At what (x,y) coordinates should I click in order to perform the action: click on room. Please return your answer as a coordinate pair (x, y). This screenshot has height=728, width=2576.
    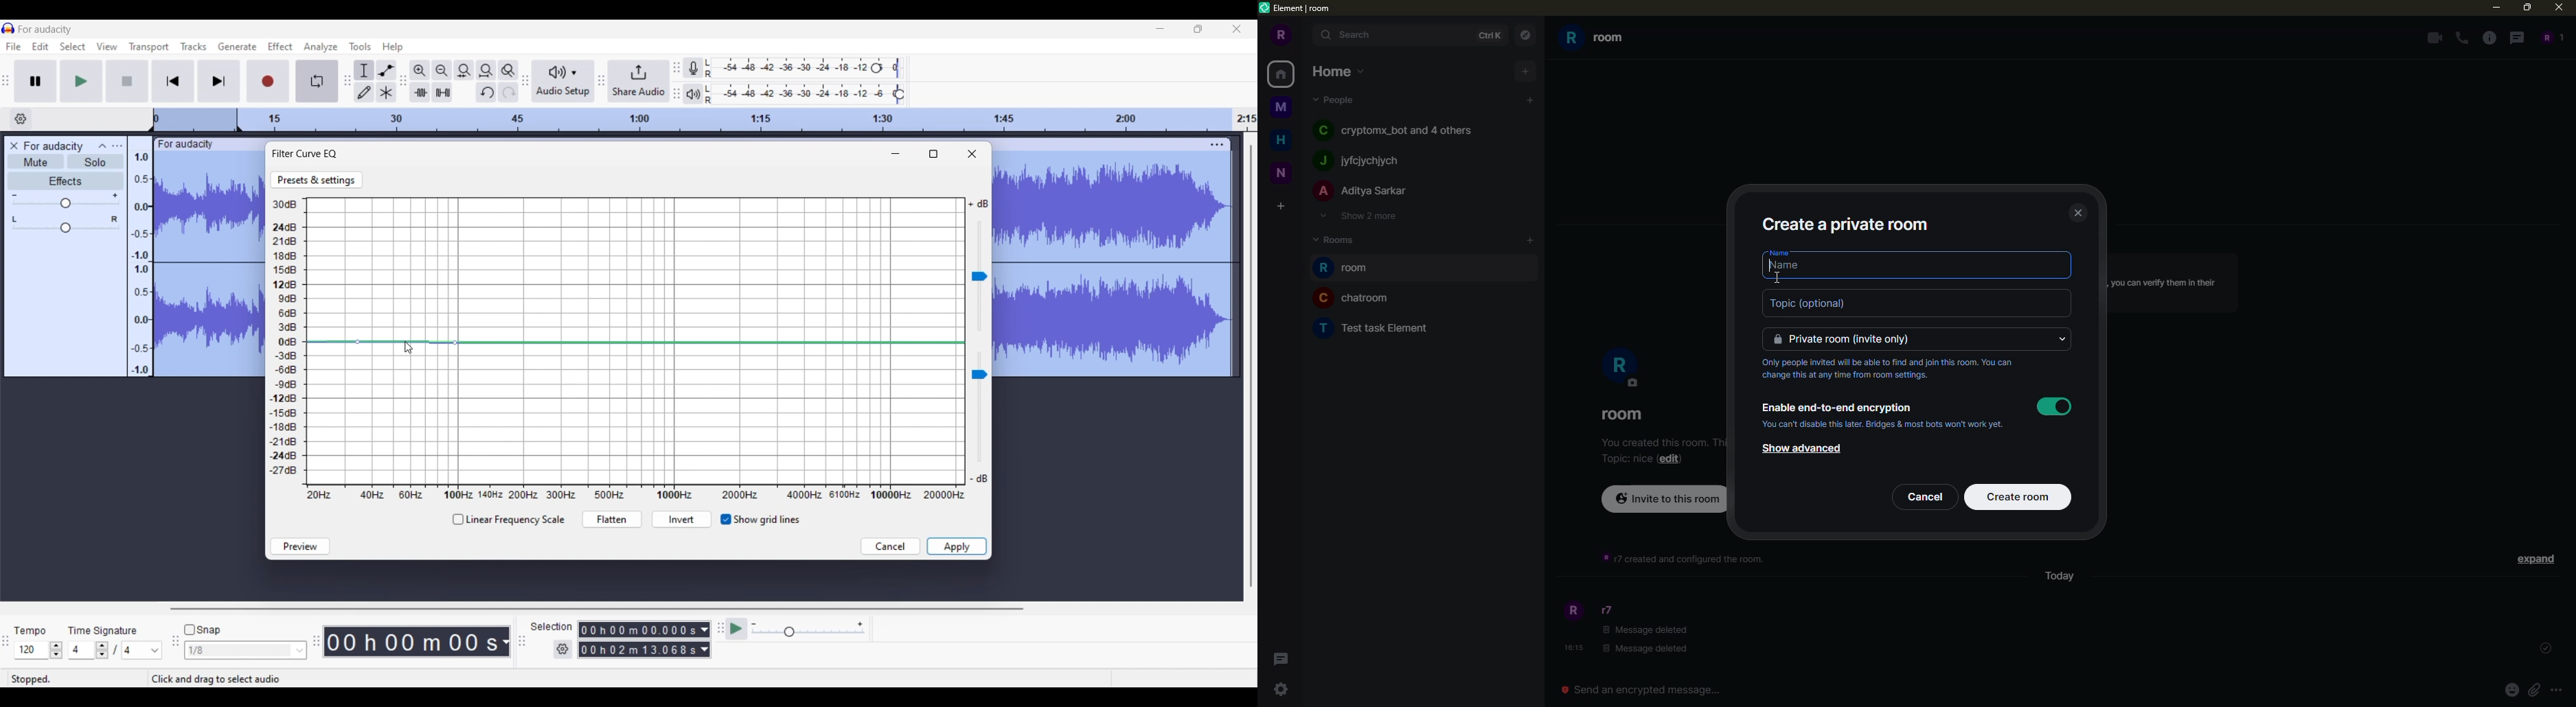
    Looking at the image, I should click on (1601, 40).